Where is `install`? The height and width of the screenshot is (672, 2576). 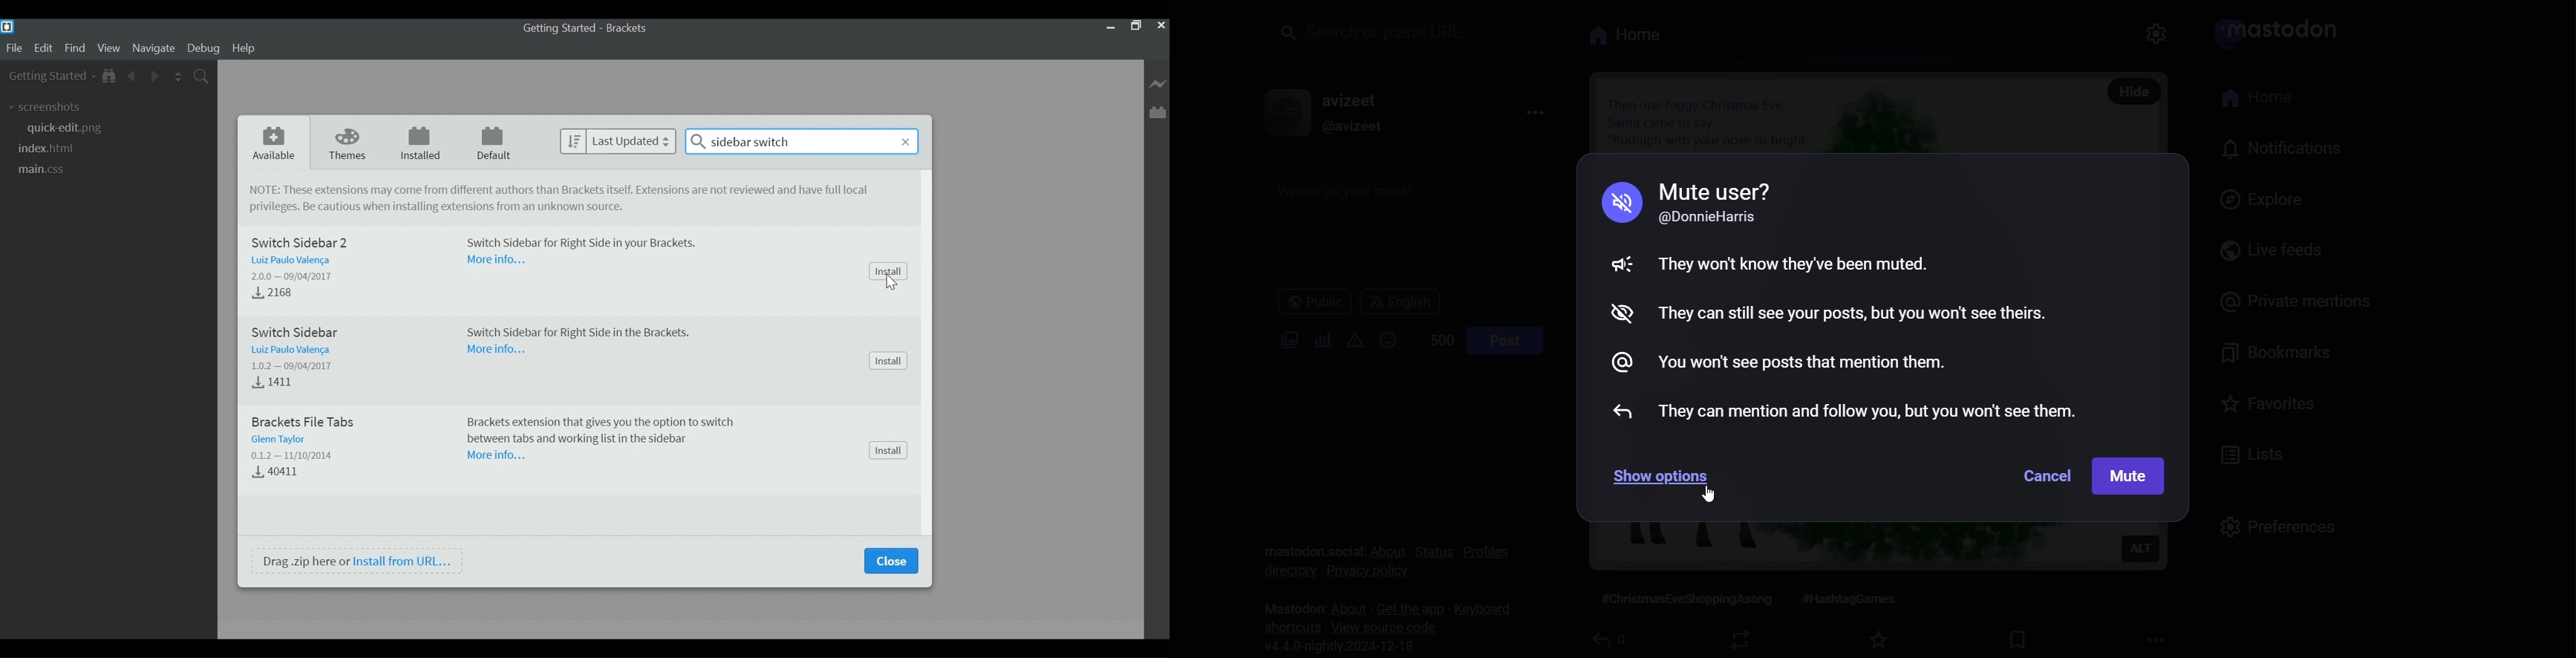 install is located at coordinates (885, 270).